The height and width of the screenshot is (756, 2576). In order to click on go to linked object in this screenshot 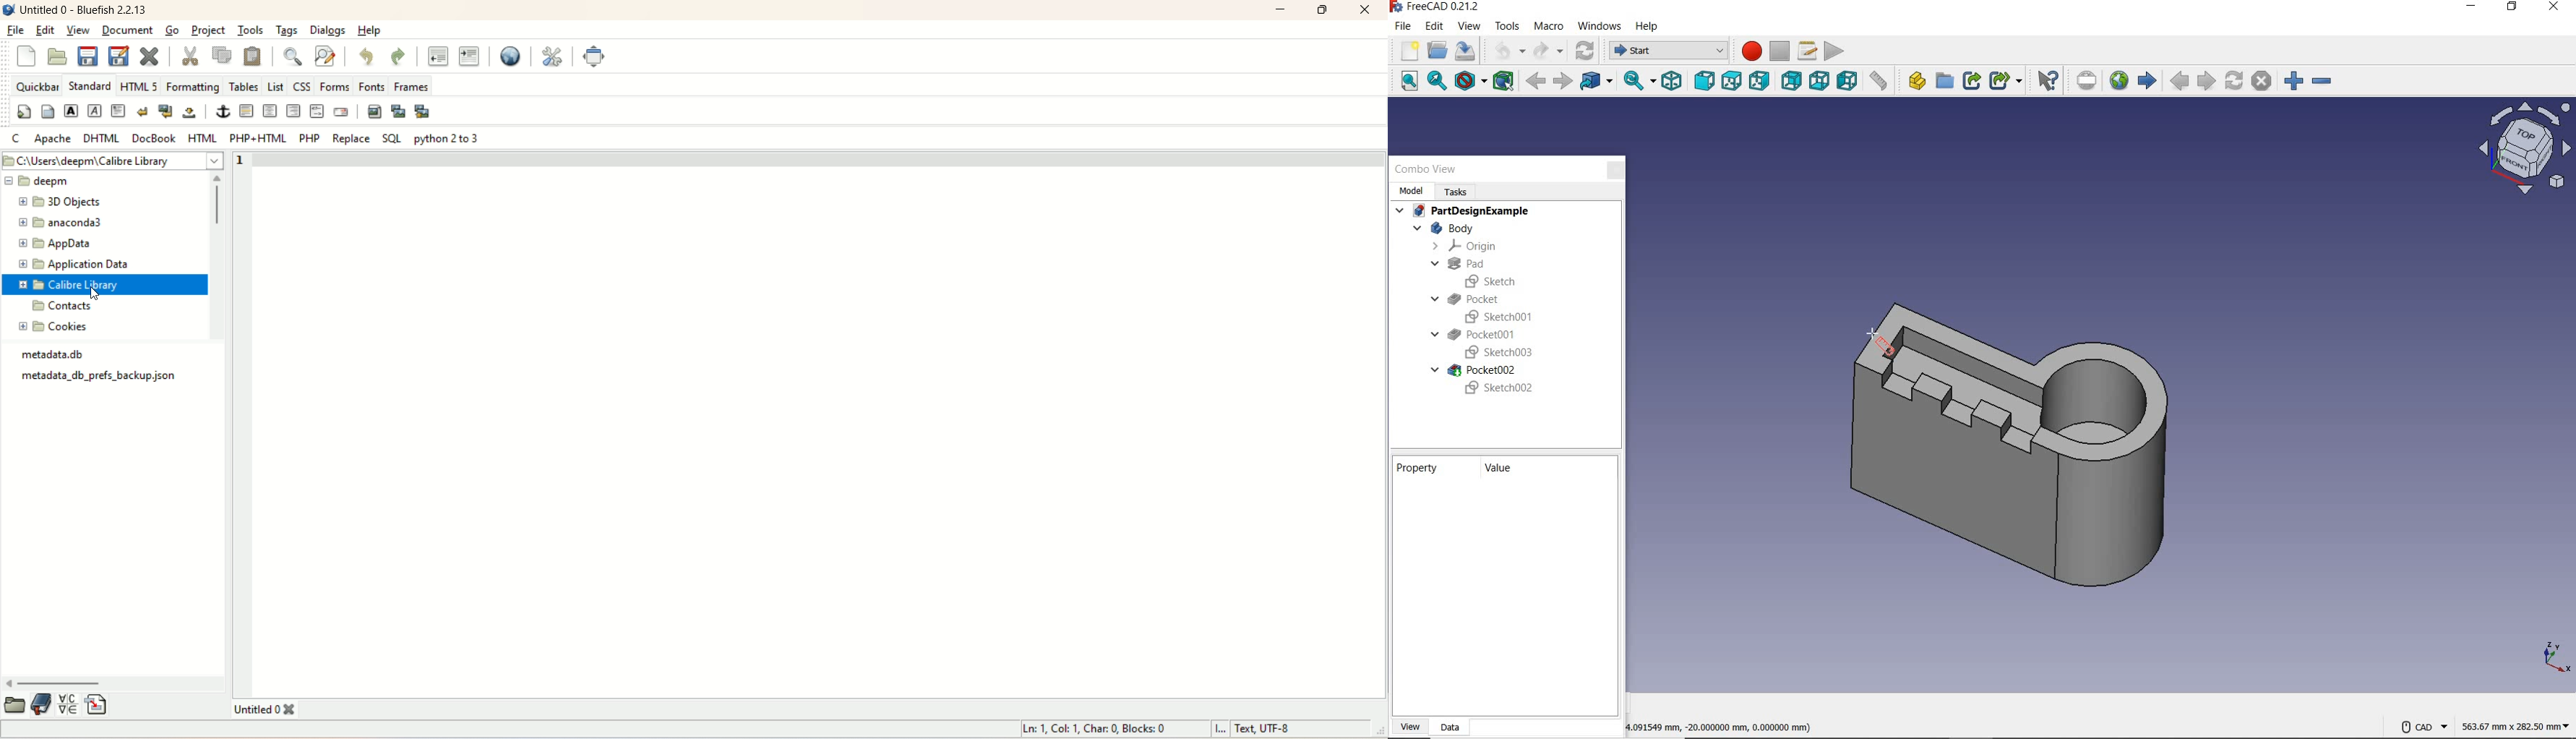, I will do `click(1596, 81)`.